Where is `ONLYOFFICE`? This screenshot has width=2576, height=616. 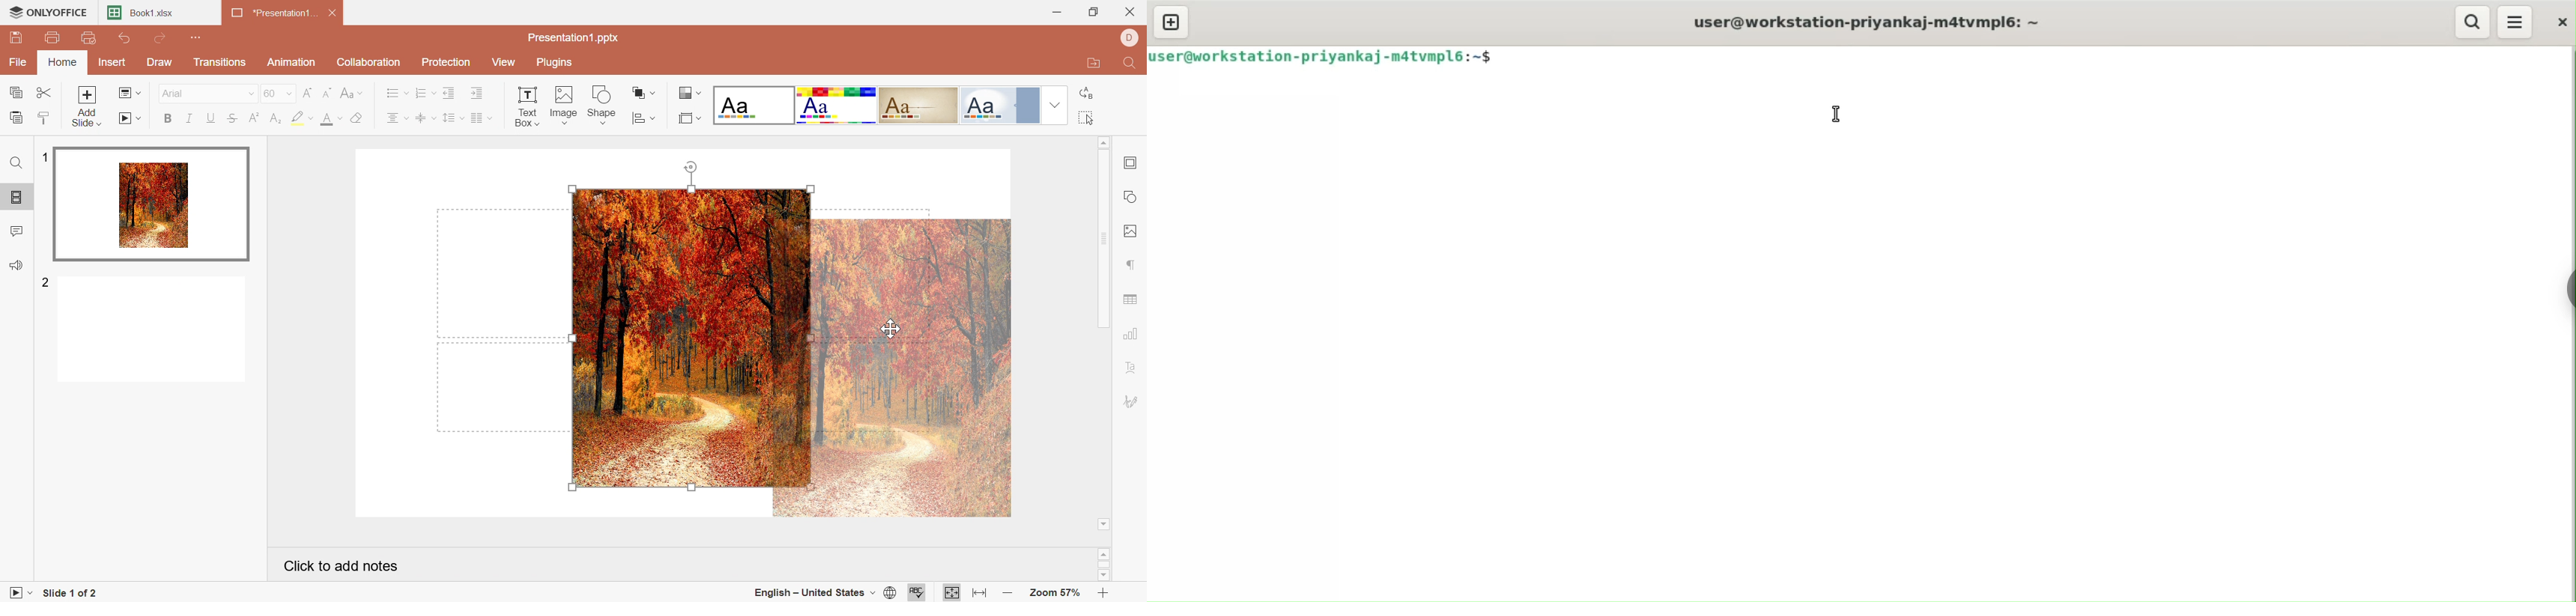
ONLYOFFICE is located at coordinates (49, 11).